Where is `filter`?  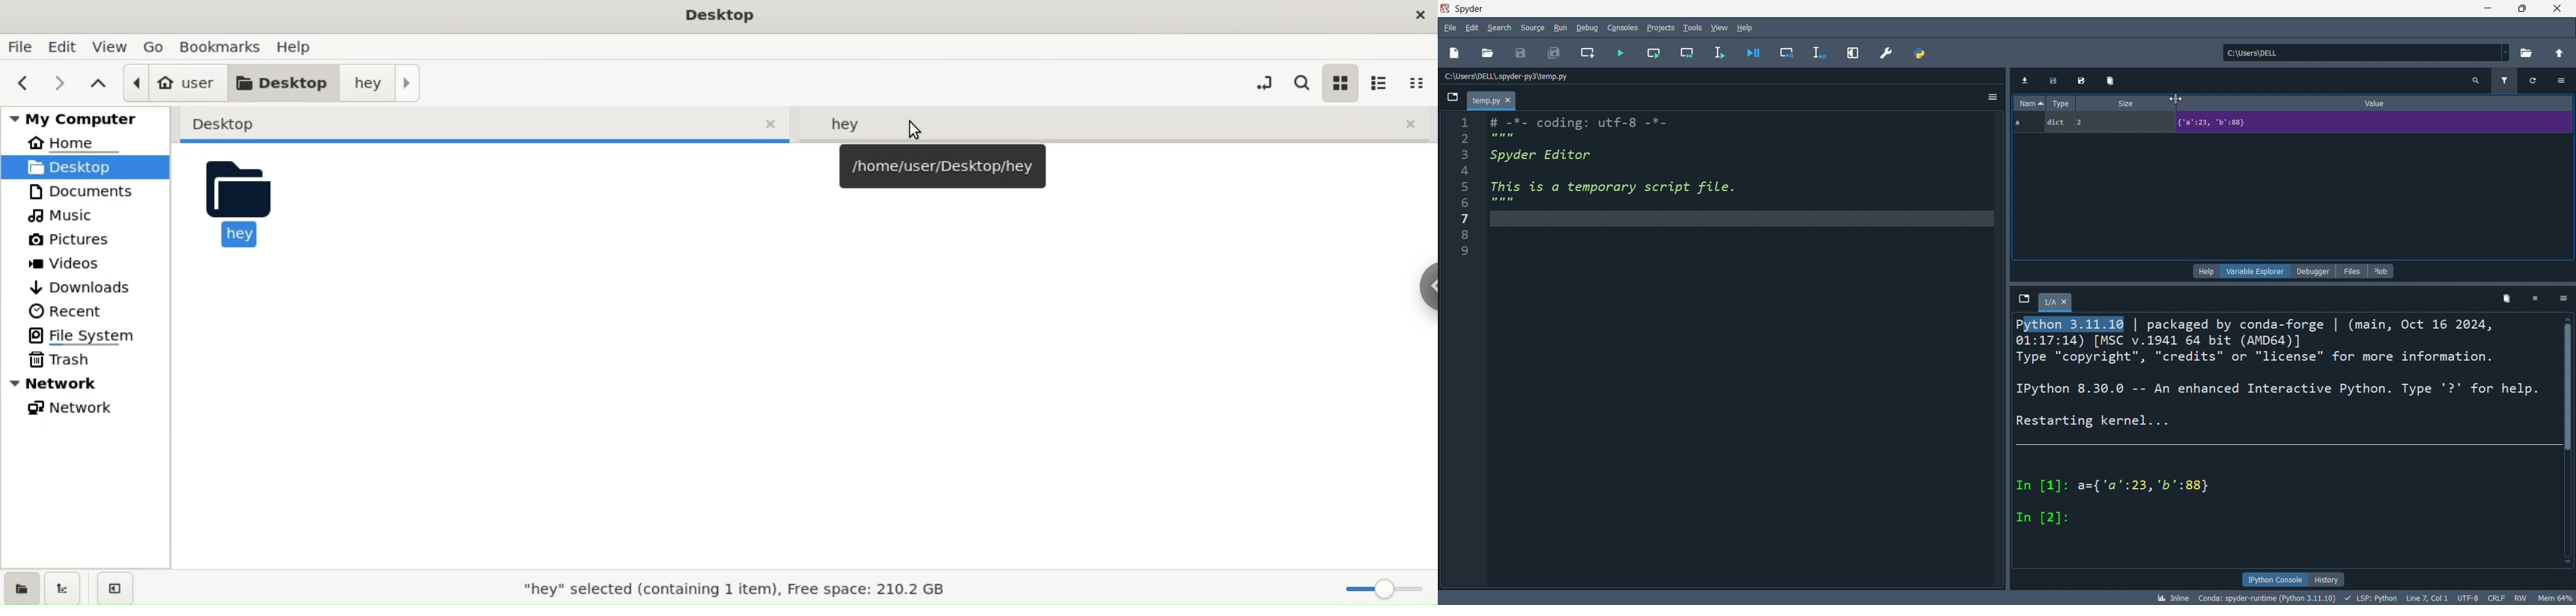
filter is located at coordinates (2504, 81).